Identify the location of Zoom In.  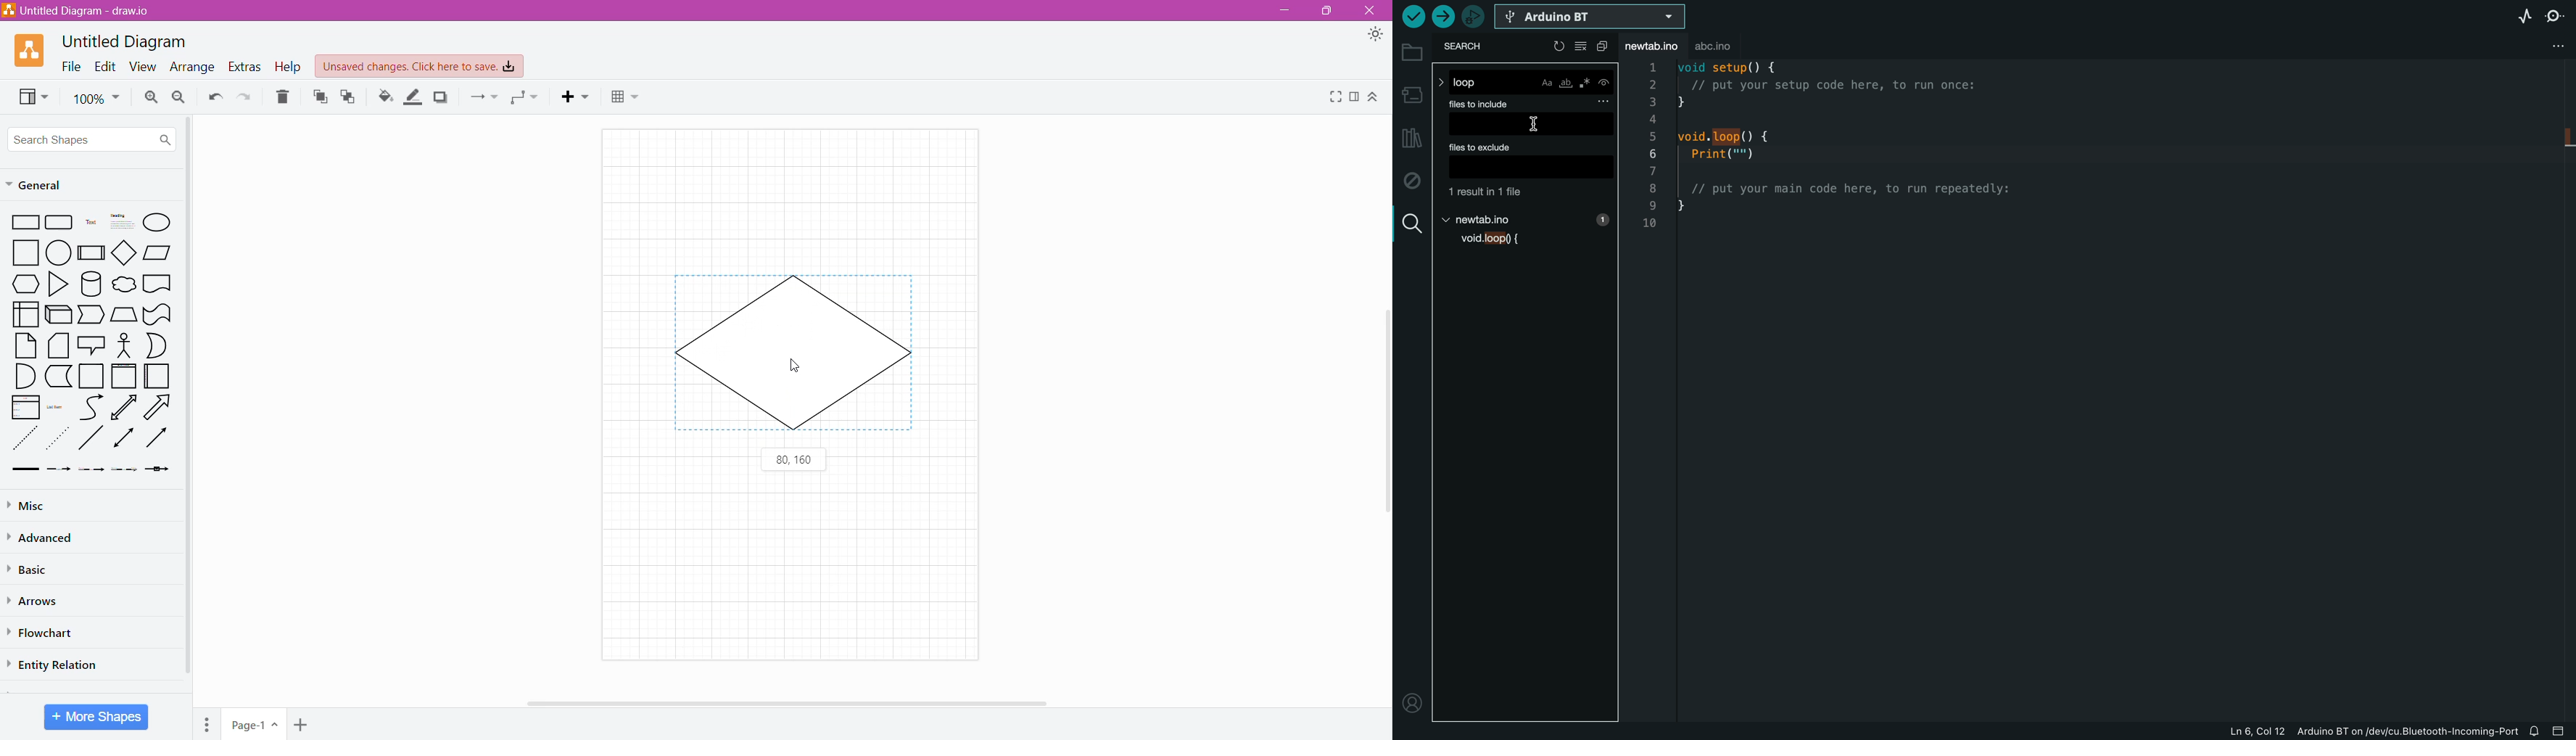
(149, 97).